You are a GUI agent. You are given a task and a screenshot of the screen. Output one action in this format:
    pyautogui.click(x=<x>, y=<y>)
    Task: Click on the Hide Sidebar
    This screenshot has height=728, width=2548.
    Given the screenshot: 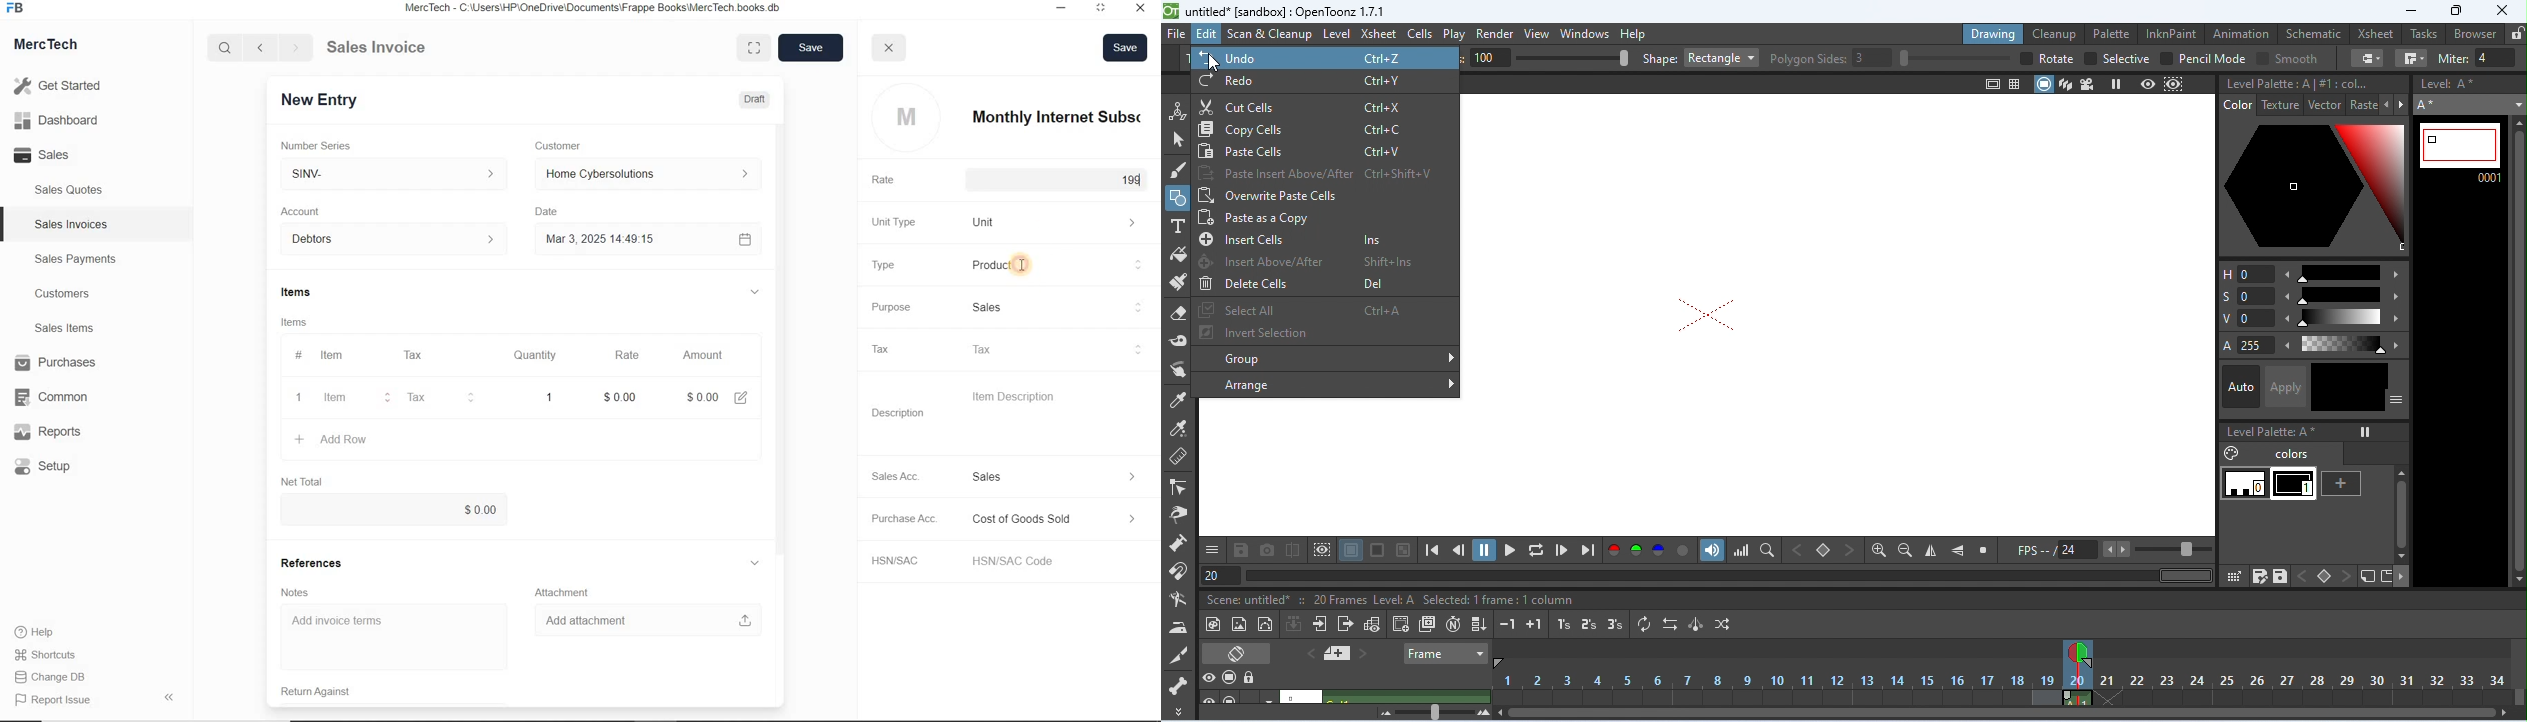 What is the action you would take?
    pyautogui.click(x=168, y=696)
    